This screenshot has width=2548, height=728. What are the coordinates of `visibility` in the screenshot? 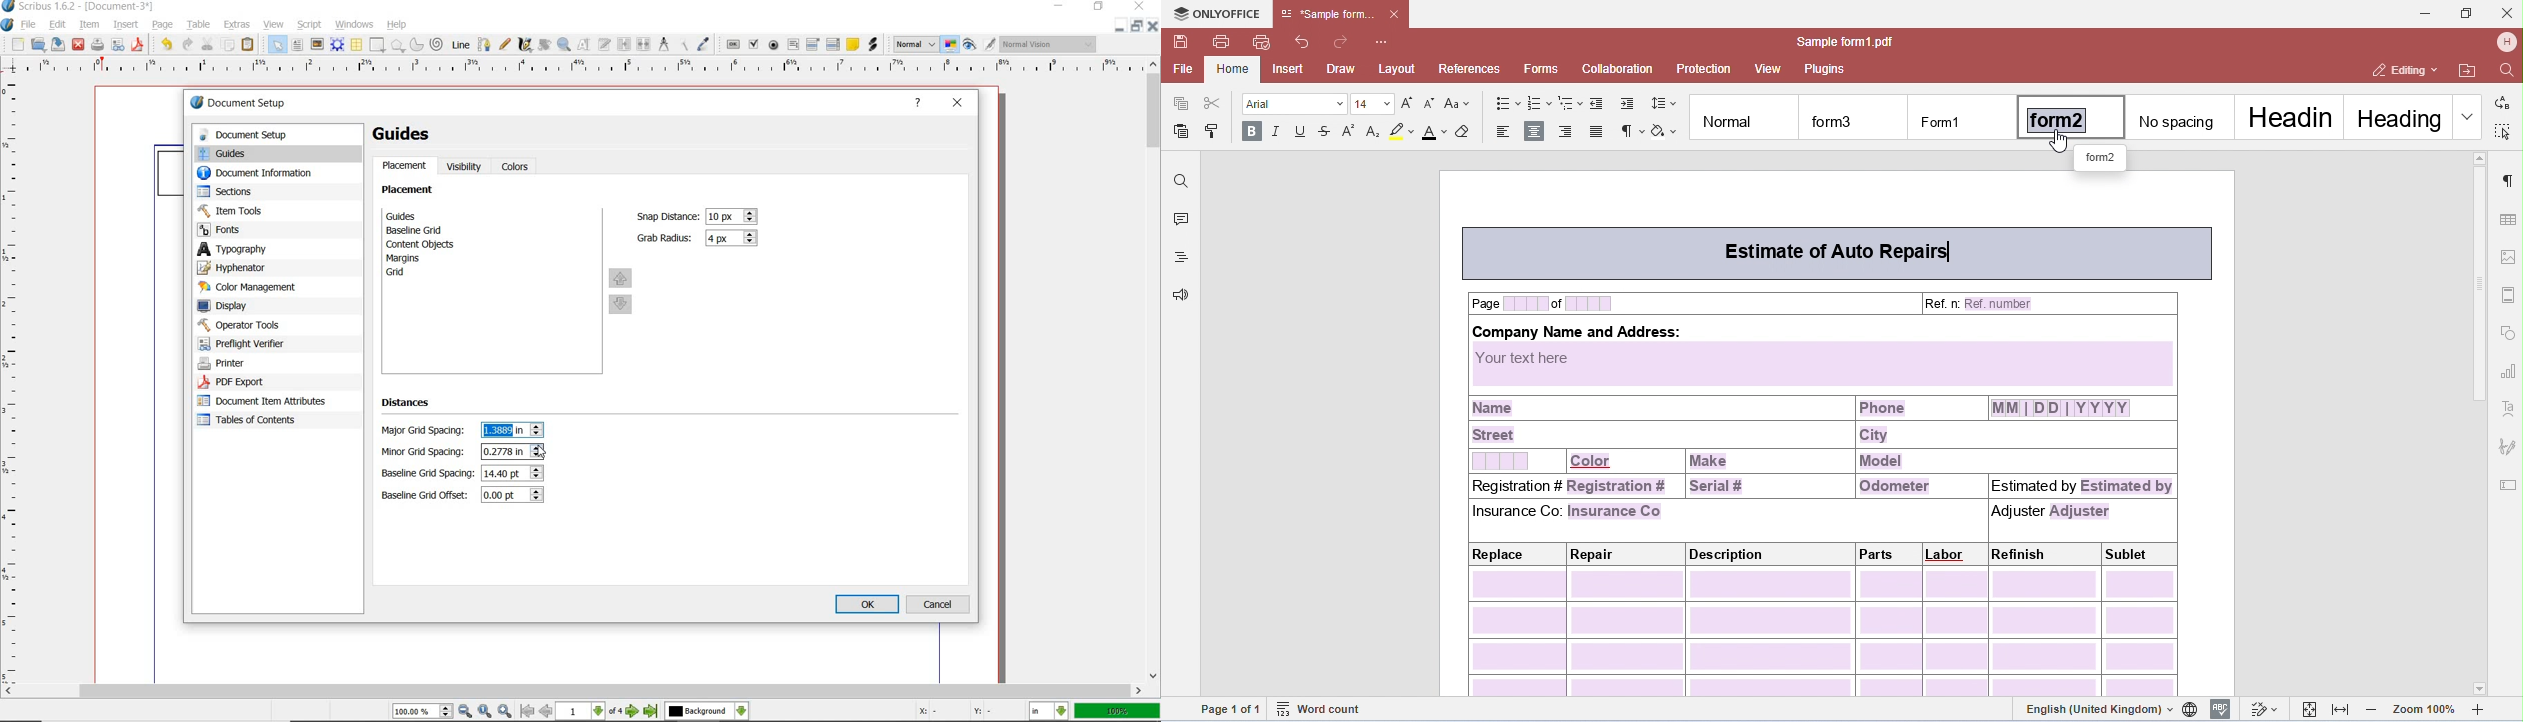 It's located at (465, 167).